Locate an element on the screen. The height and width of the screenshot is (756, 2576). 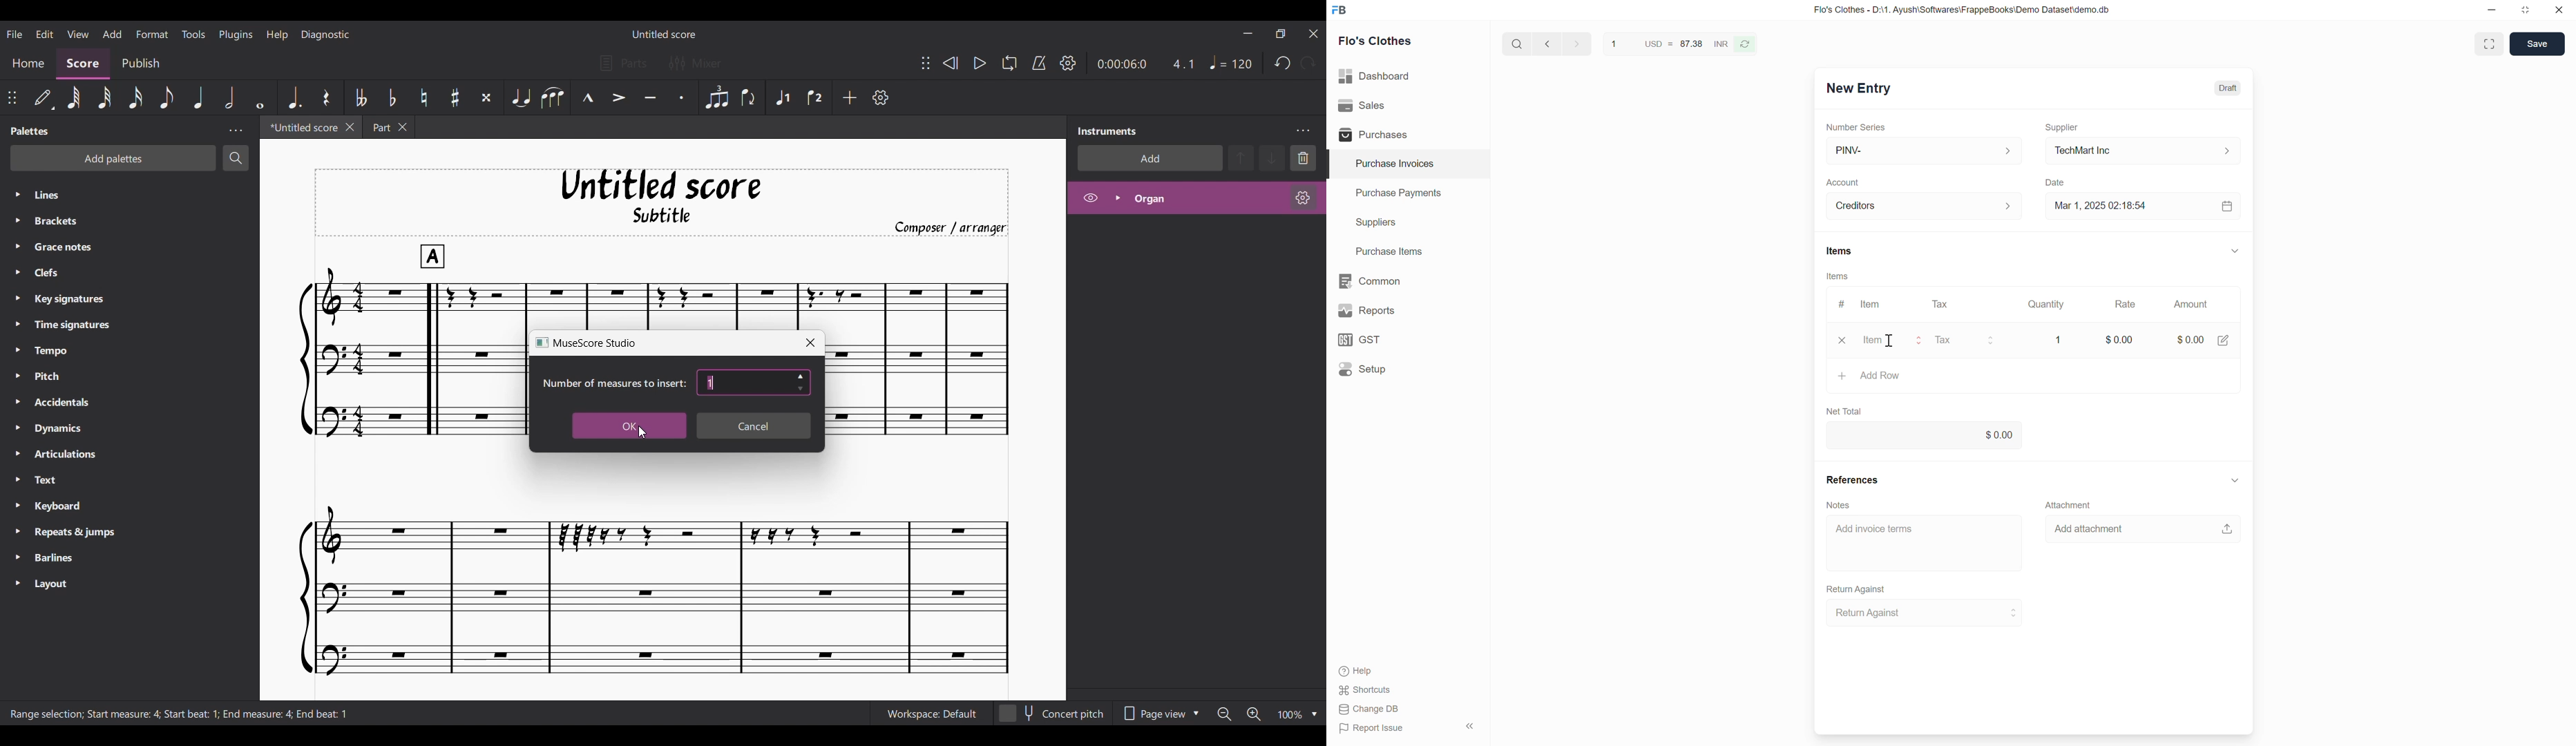
Frappe Books logo is located at coordinates (1339, 10).